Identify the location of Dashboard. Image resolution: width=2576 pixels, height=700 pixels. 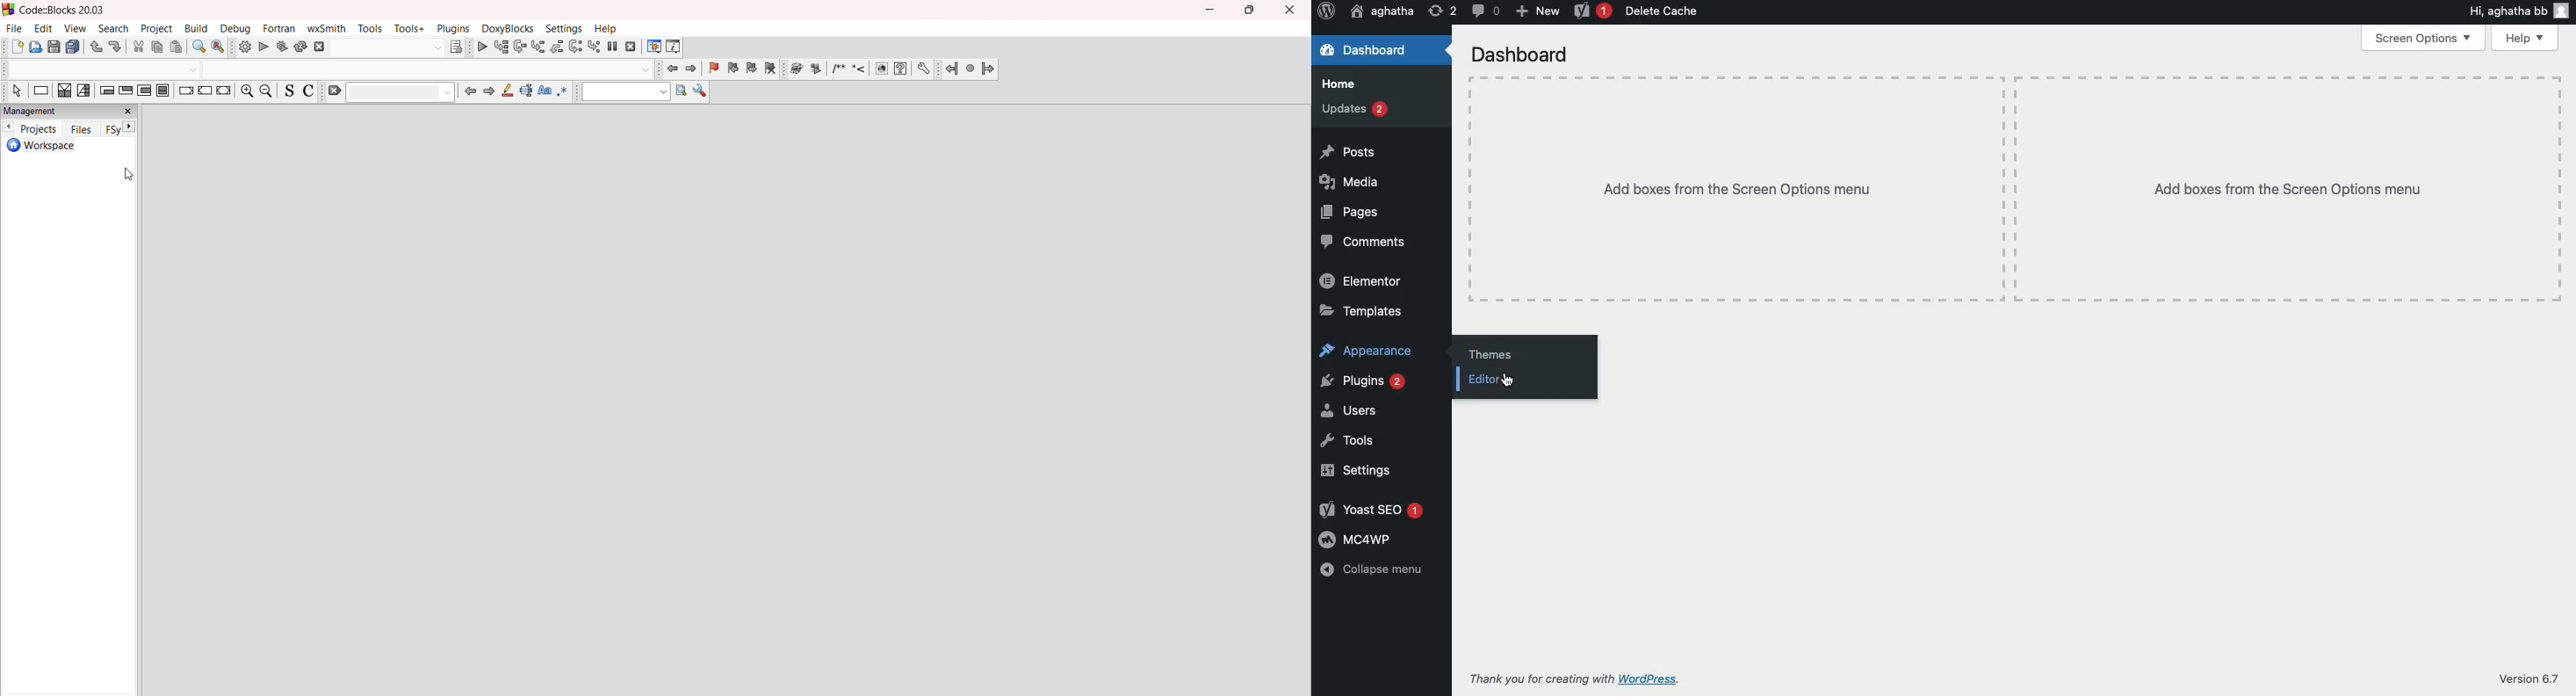
(1523, 54).